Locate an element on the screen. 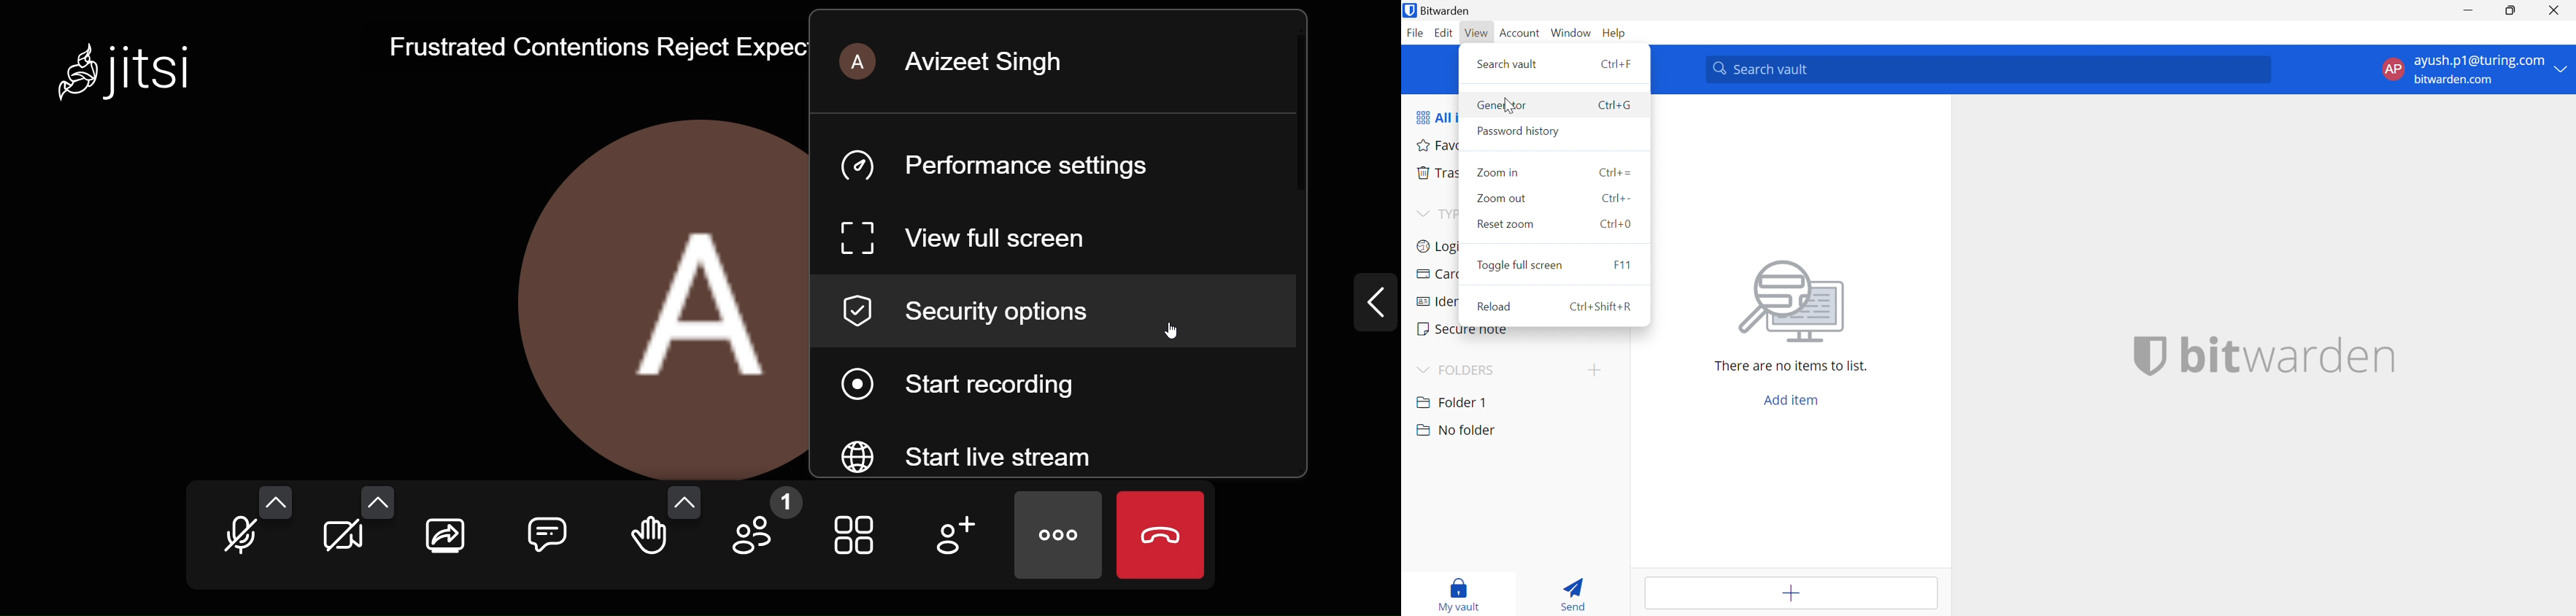 This screenshot has height=616, width=2576. unmute mic is located at coordinates (241, 536).